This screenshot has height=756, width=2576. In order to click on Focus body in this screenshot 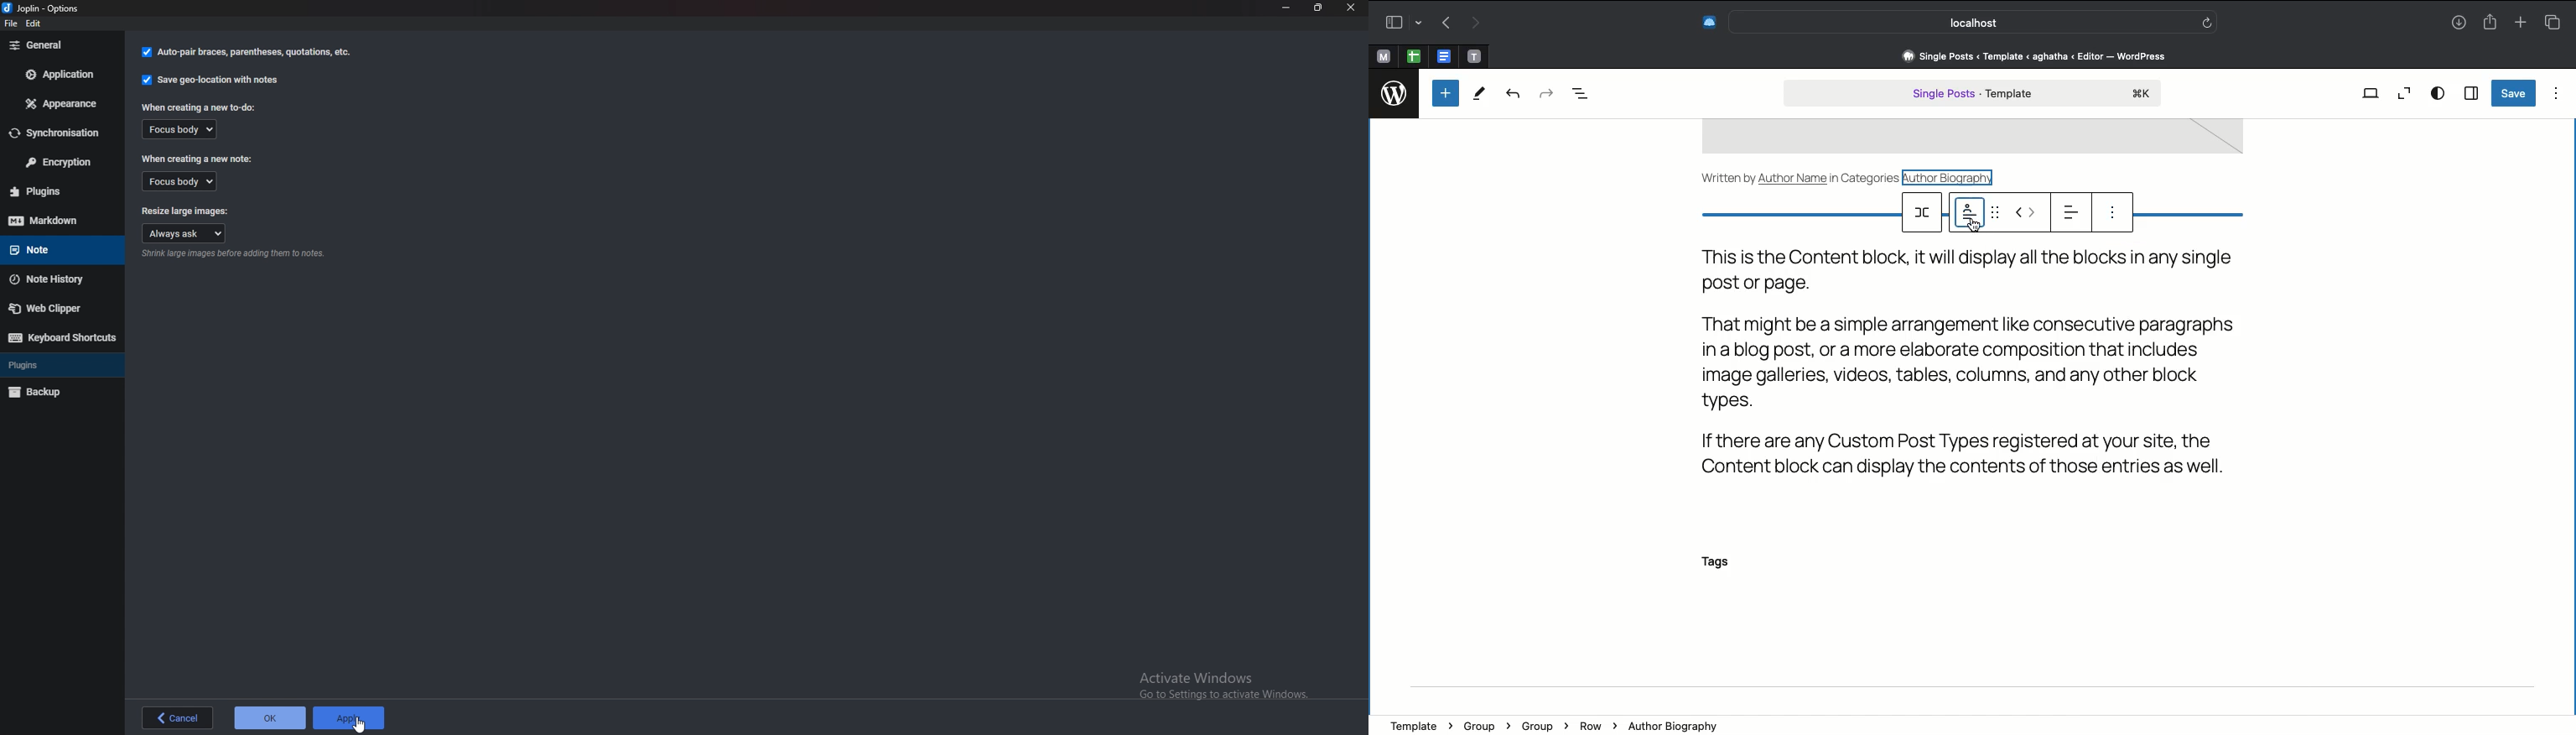, I will do `click(180, 131)`.